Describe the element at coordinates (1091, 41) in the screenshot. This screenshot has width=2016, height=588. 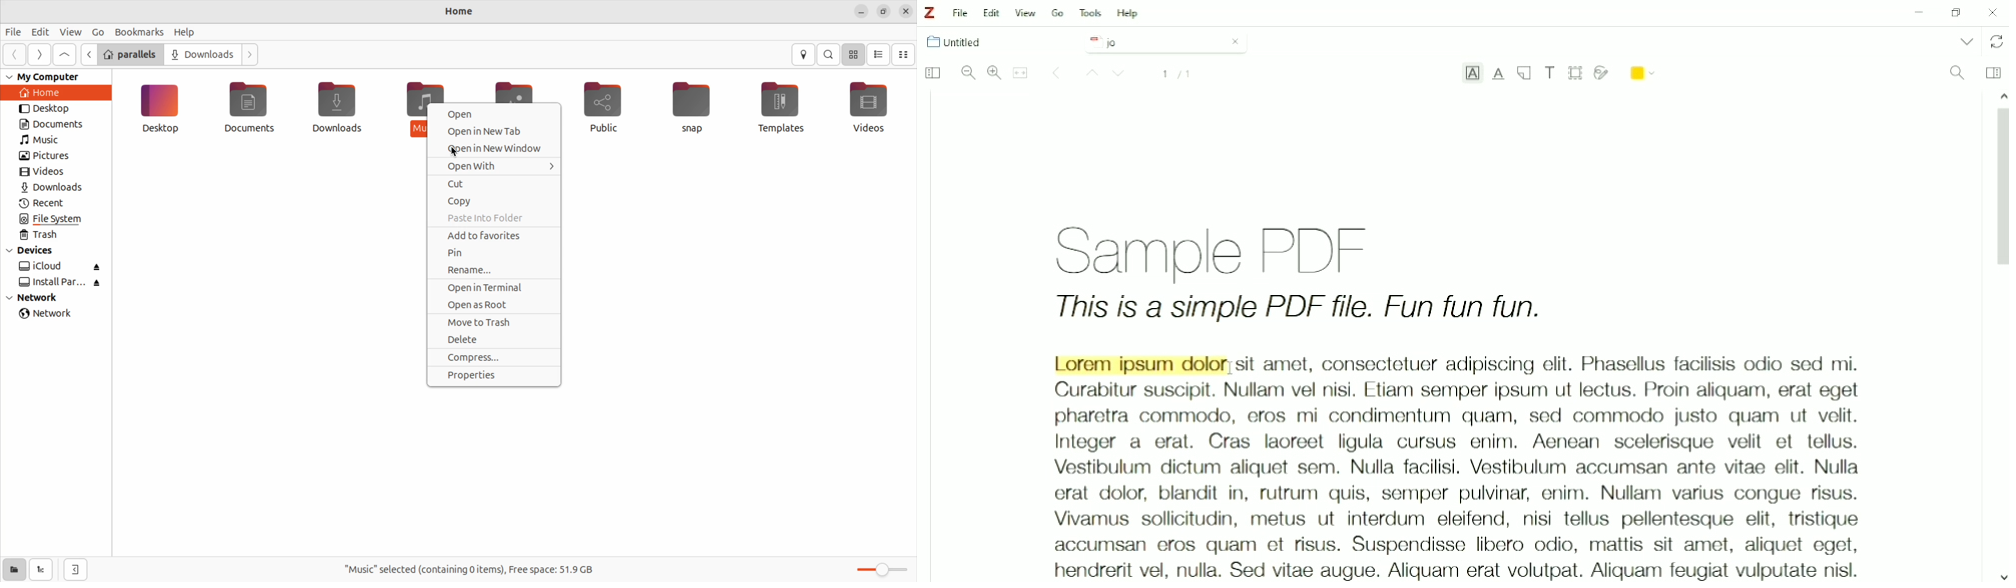
I see `pdf logo` at that location.